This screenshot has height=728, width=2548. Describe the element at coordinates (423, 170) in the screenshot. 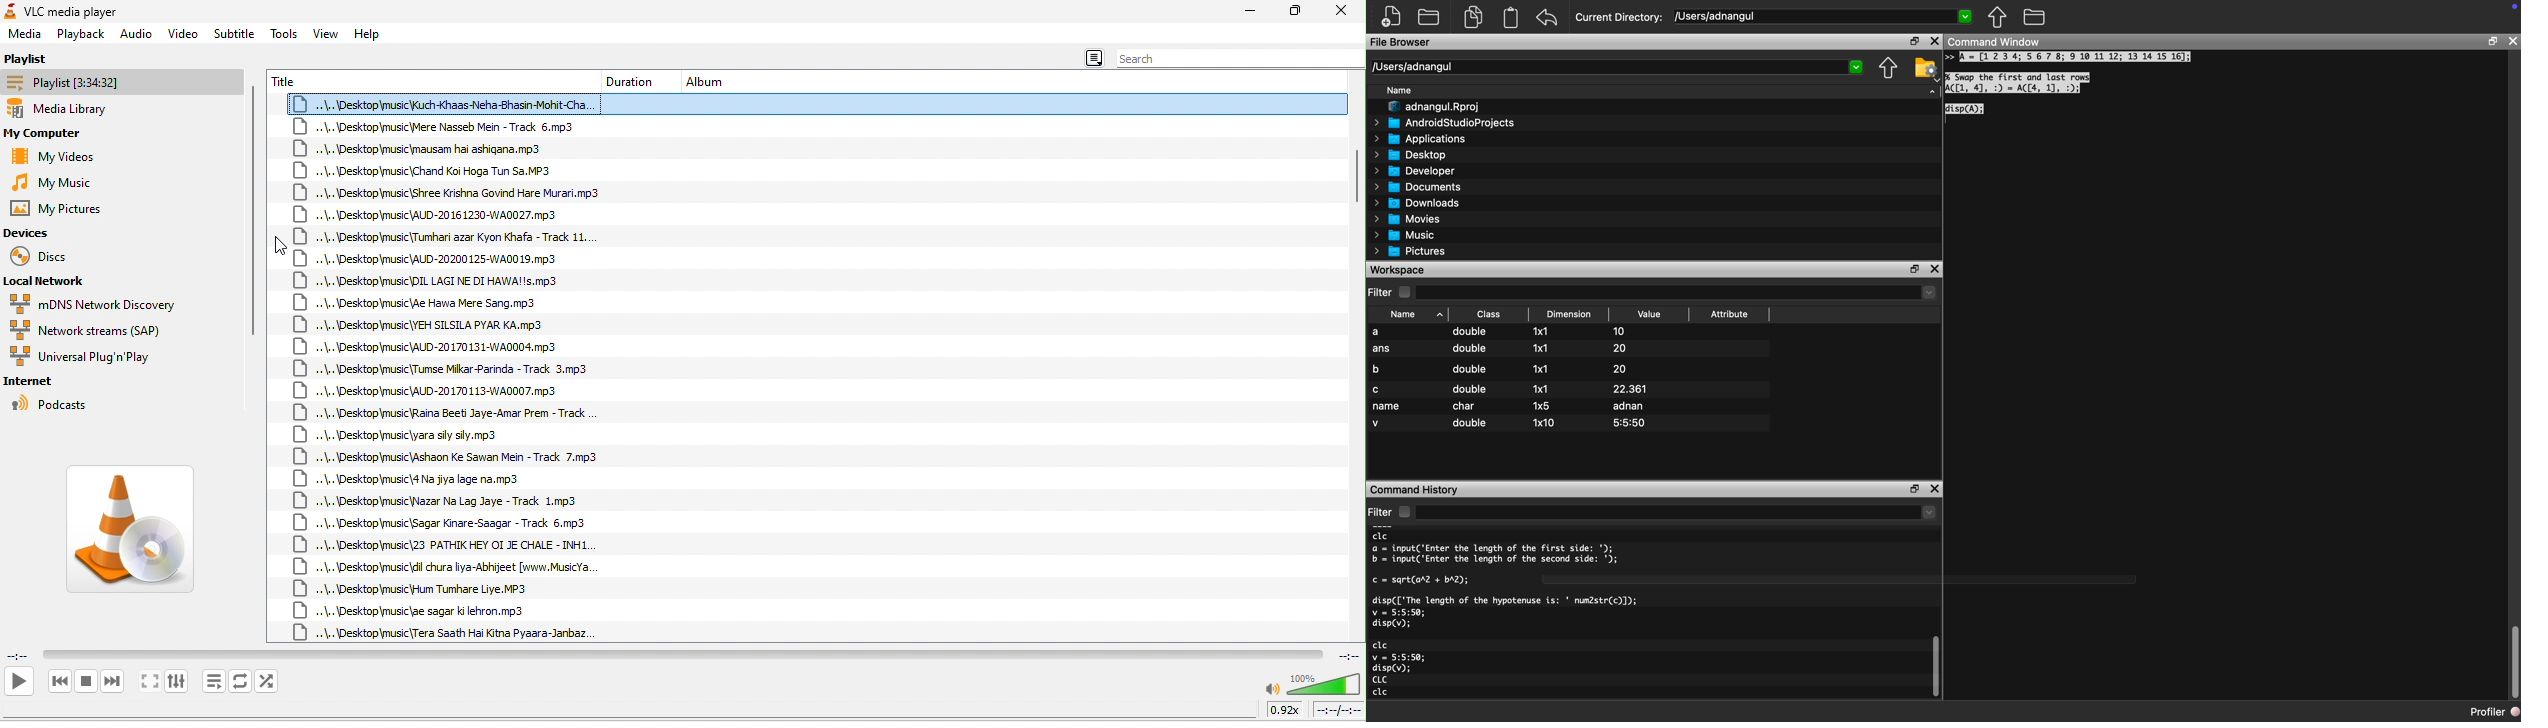

I see `..\..\Desktop\music\Chand Koi Hoga Tun Sa.MP3` at that location.